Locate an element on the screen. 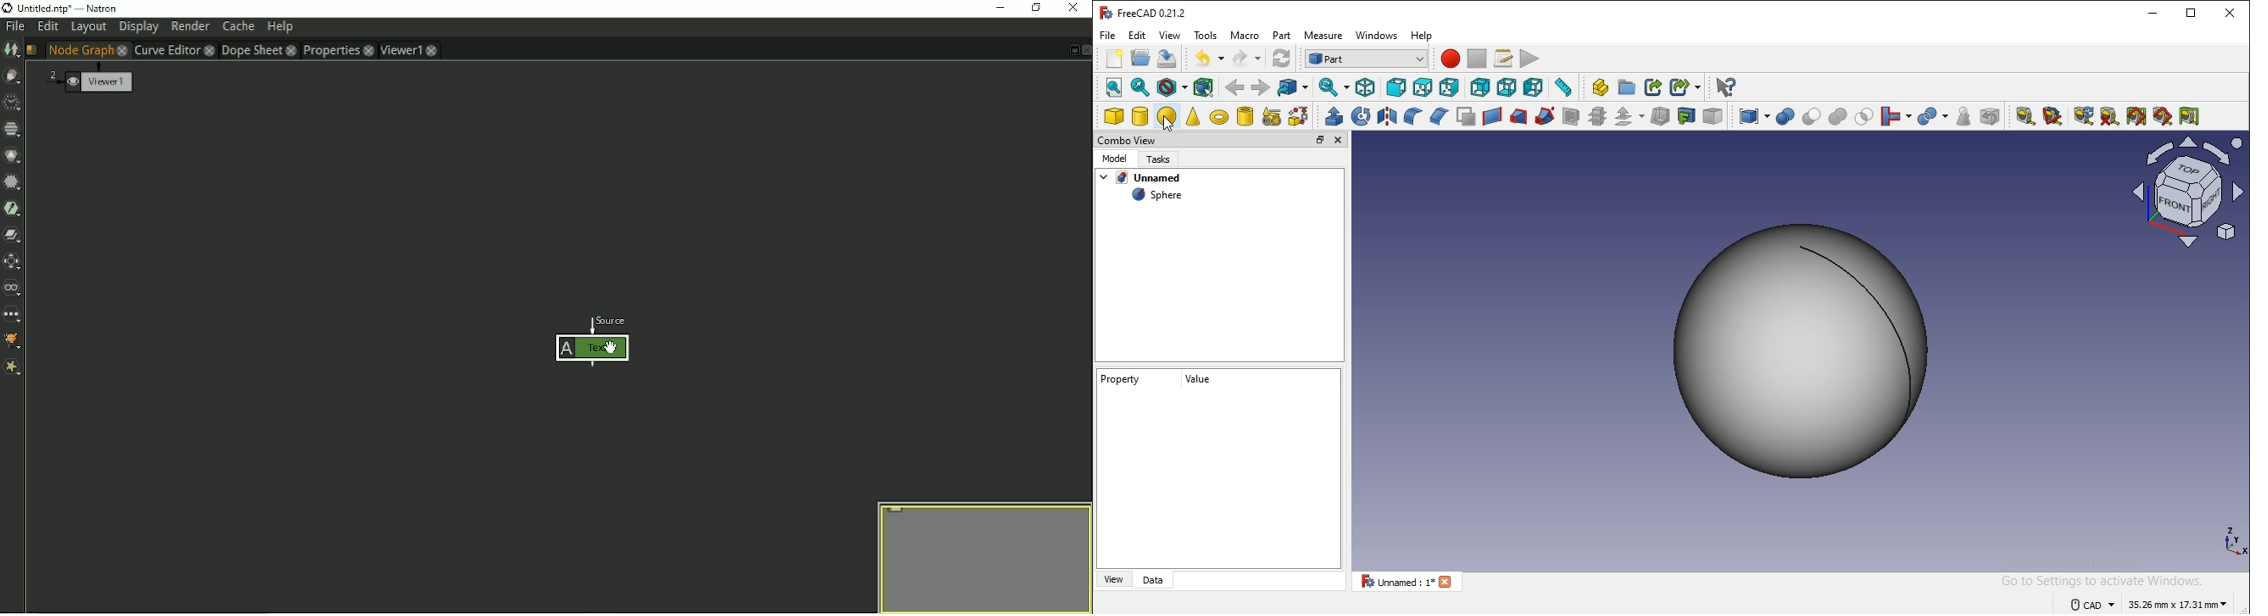 Image resolution: width=2268 pixels, height=616 pixels. cube is located at coordinates (1112, 115).